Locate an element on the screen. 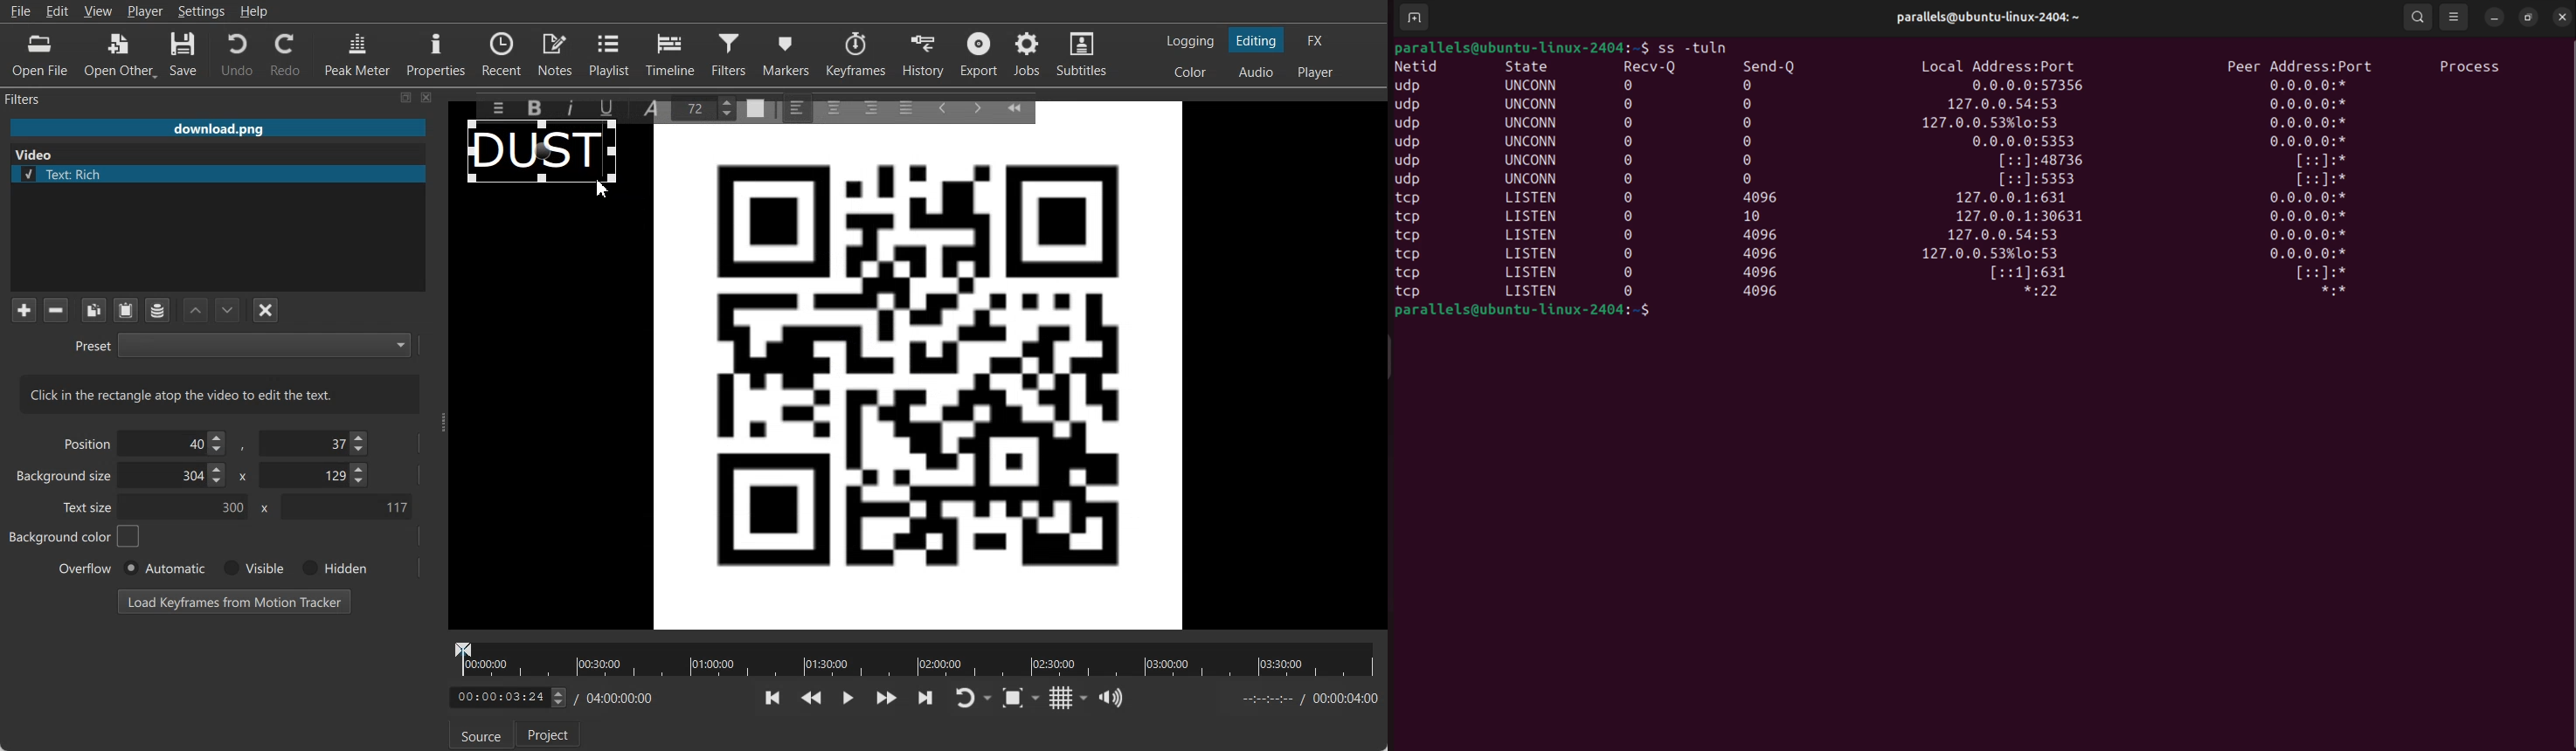 The image size is (2576, 756). 120.0.0.0 is located at coordinates (2029, 218).